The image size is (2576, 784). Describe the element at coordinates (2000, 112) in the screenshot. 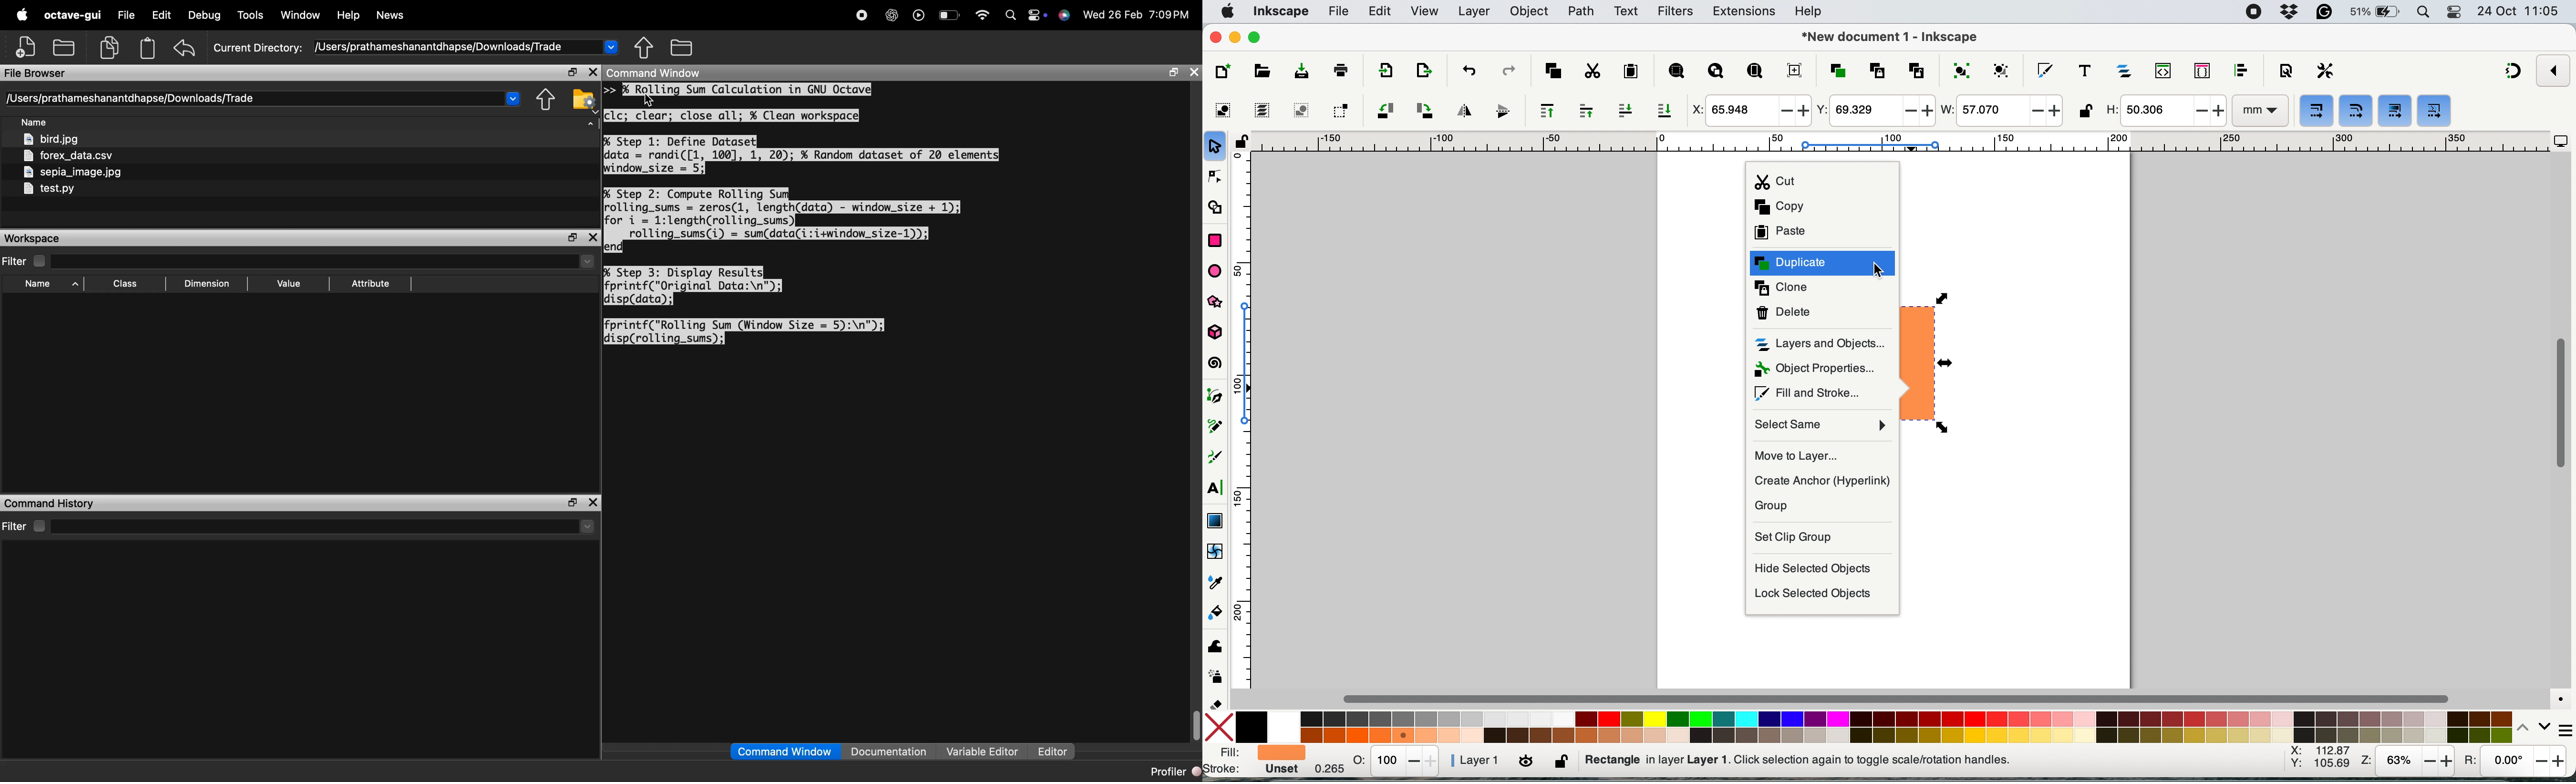

I see `width` at that location.